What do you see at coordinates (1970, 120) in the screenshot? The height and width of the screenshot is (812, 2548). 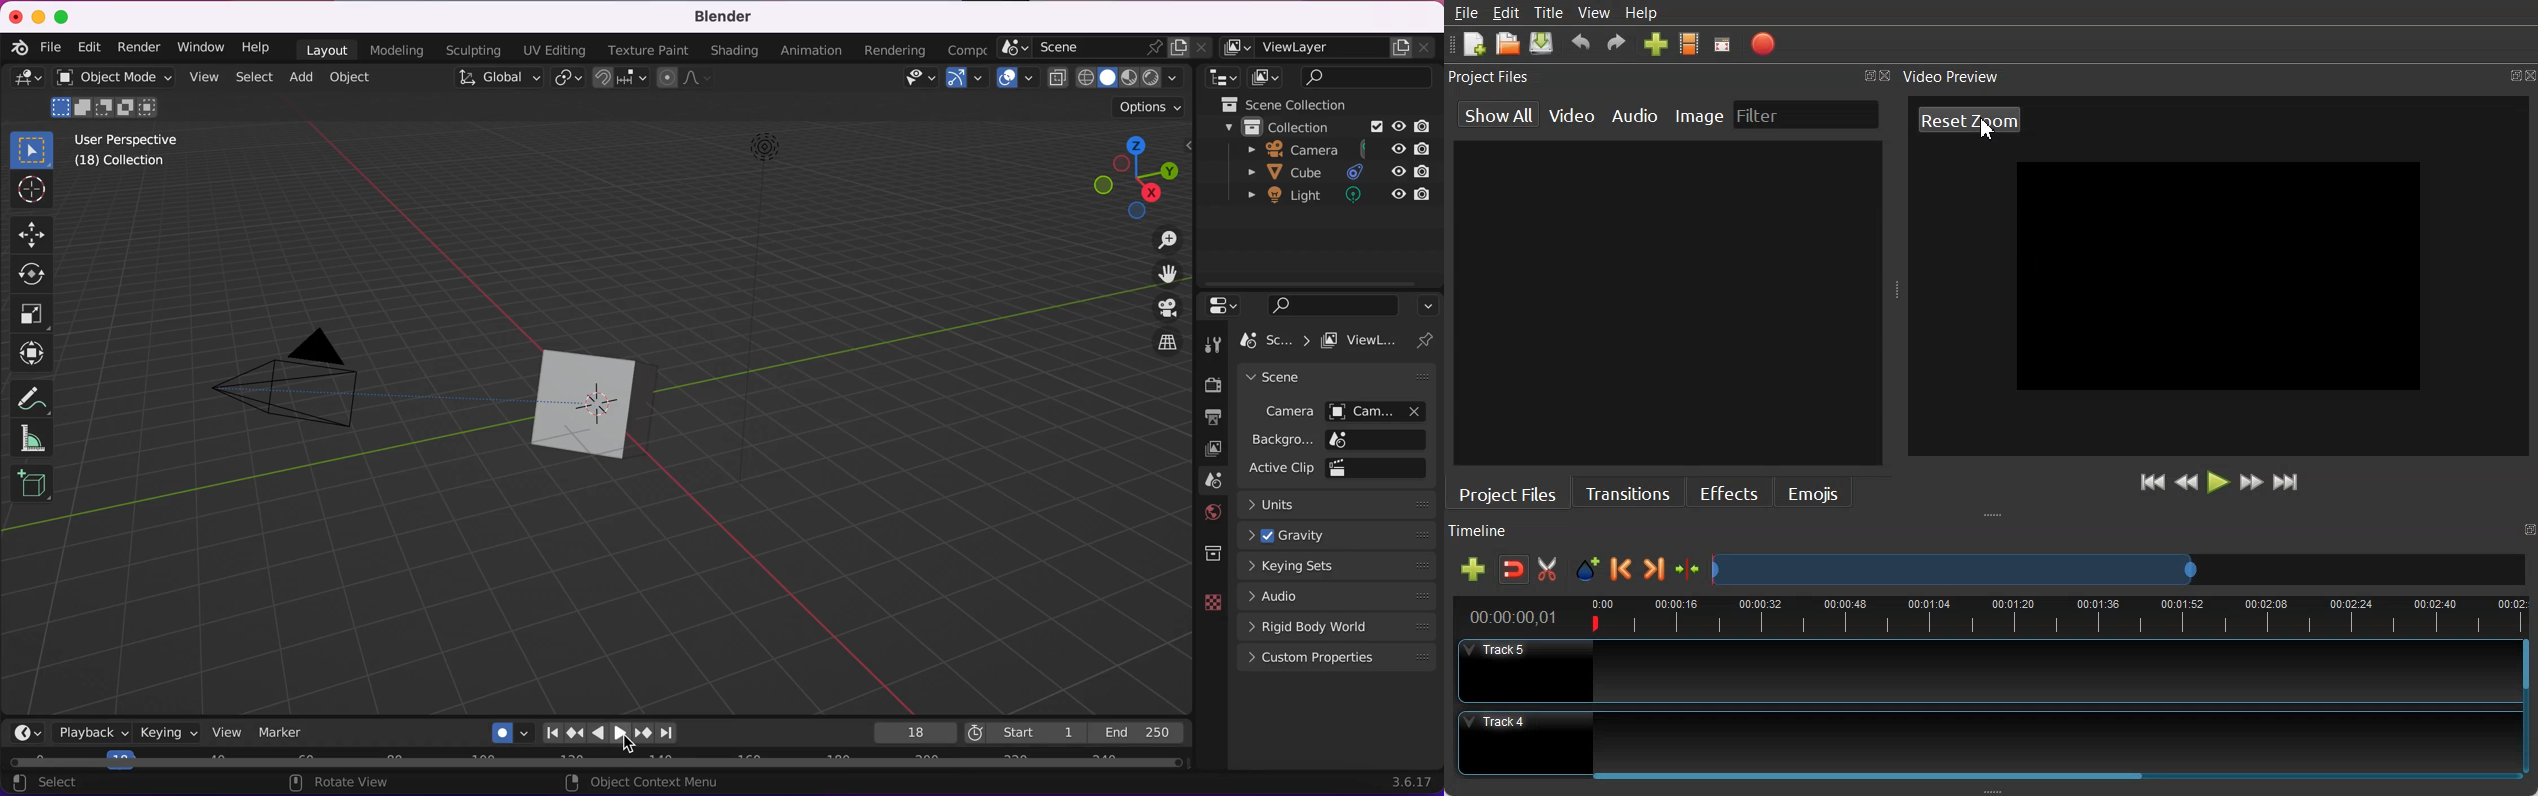 I see `Reset Zoom` at bounding box center [1970, 120].